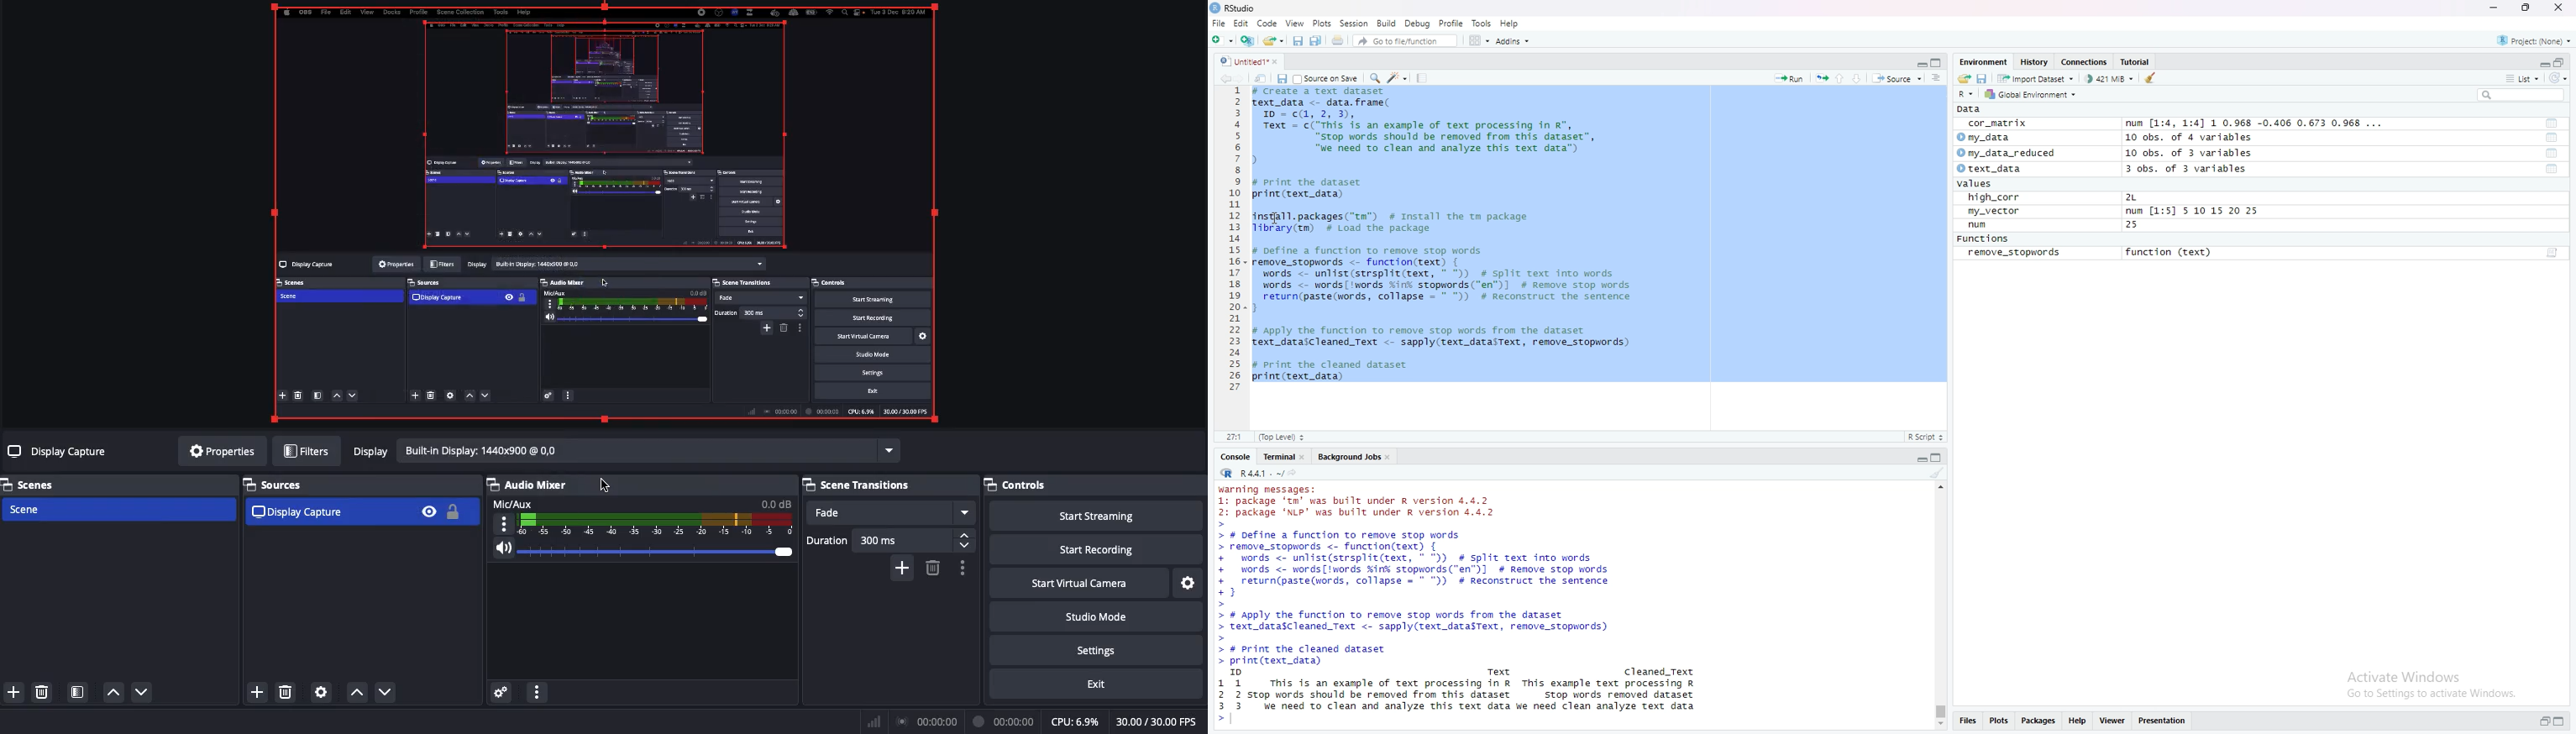  I want to click on 10 obs. of 4 variables, so click(2189, 138).